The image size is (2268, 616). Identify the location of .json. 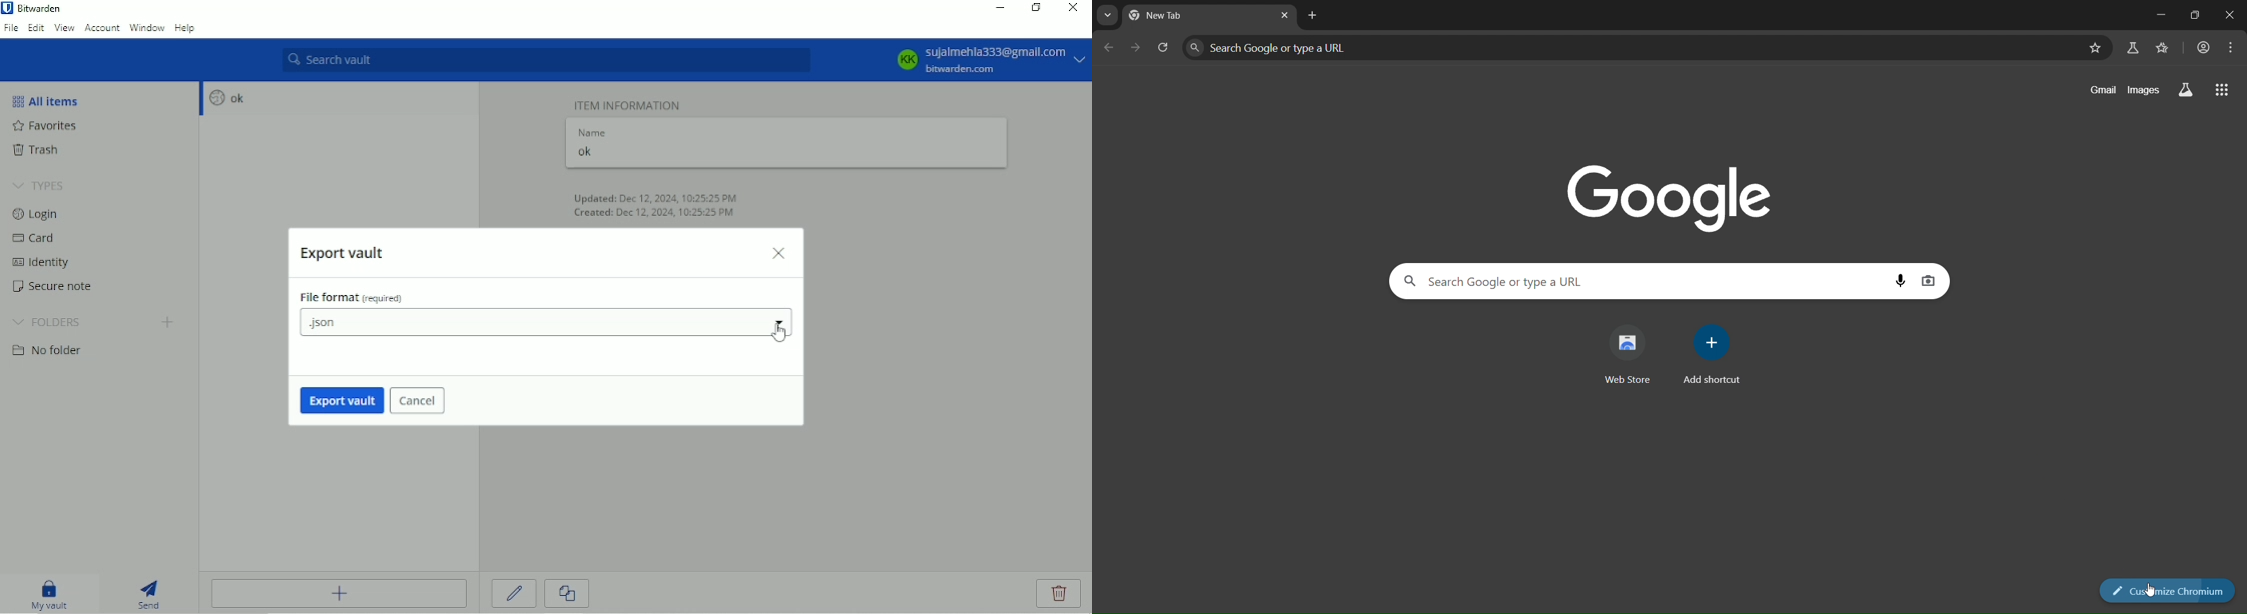
(546, 323).